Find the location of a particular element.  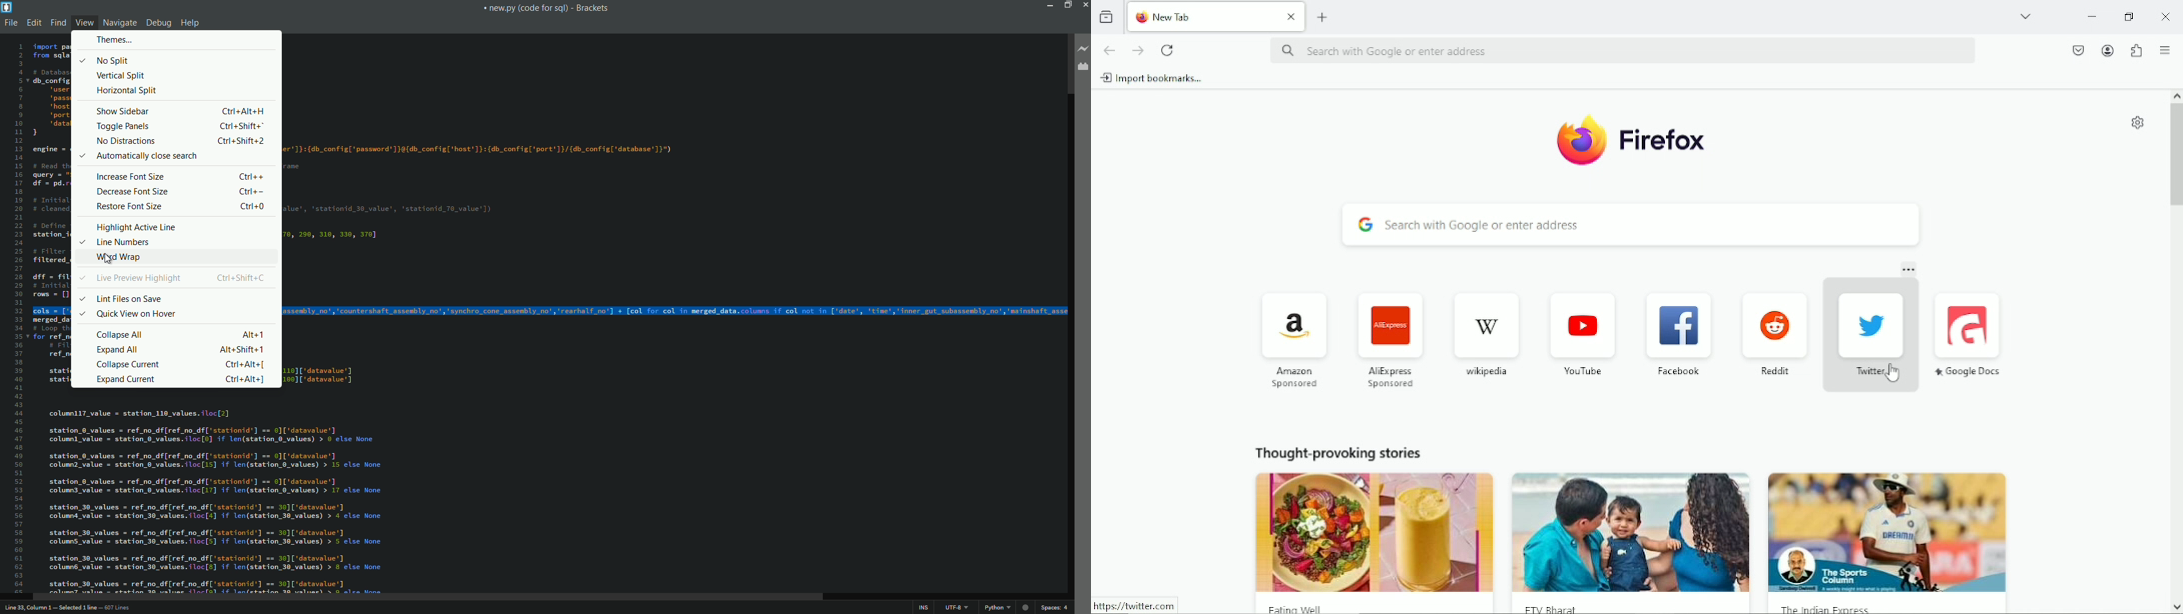

save to pocket is located at coordinates (2077, 49).